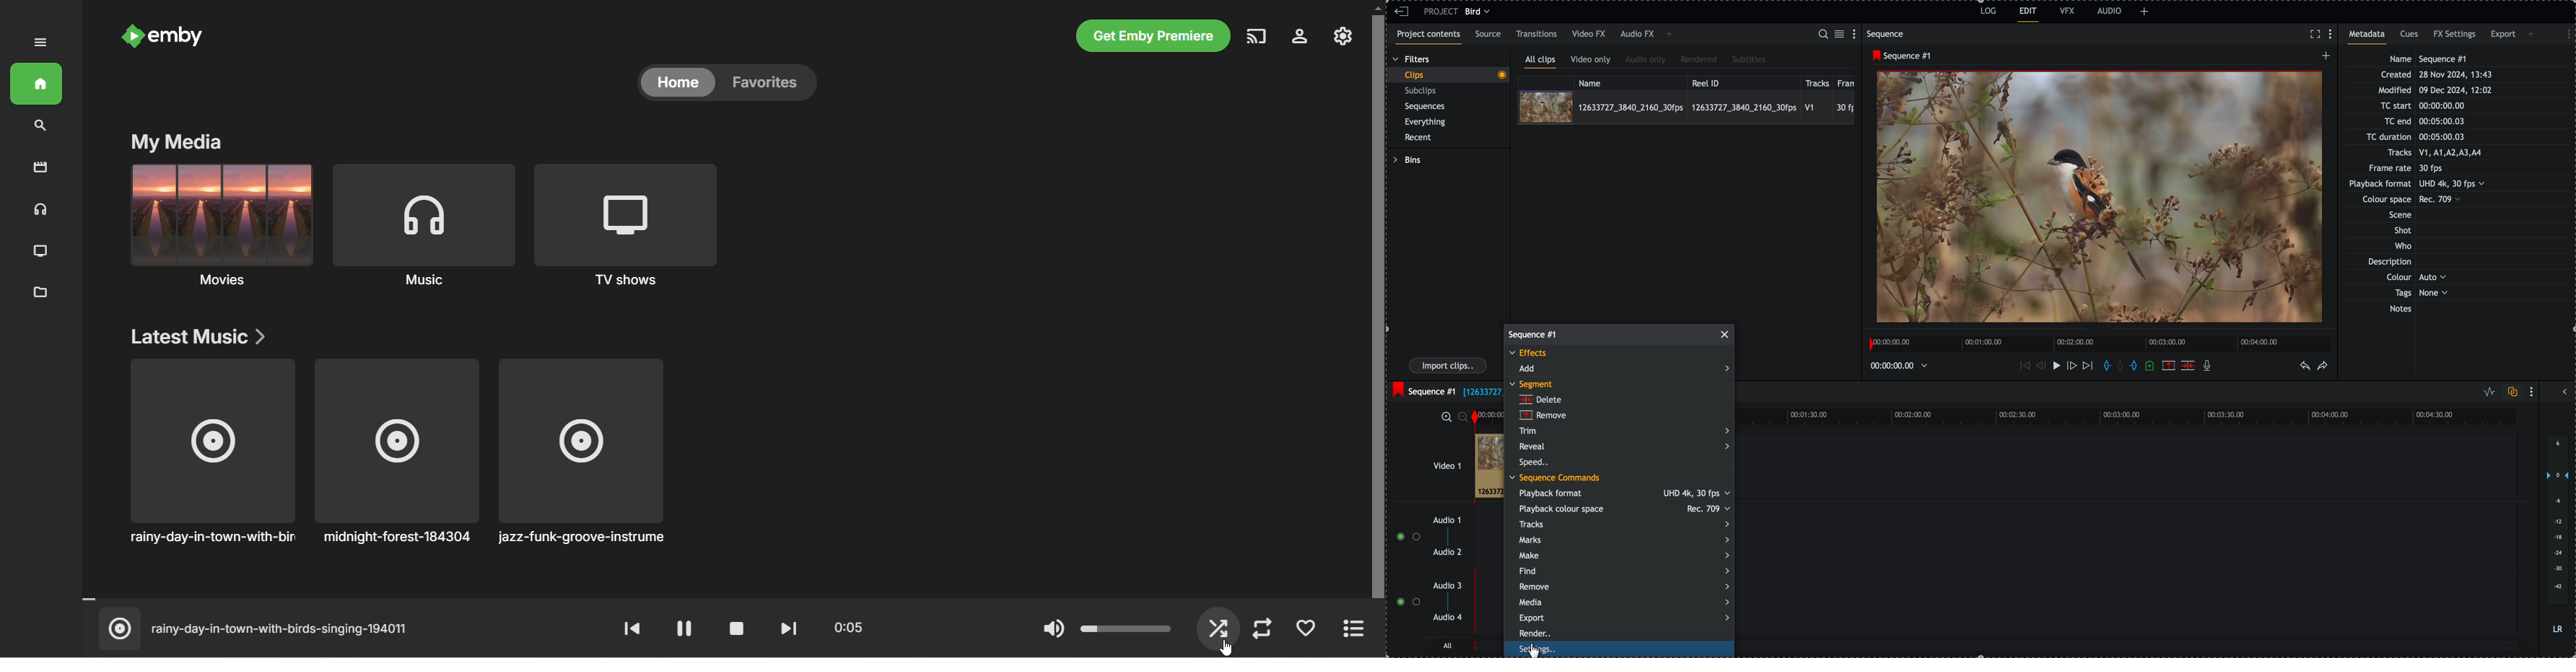 The height and width of the screenshot is (672, 2576). I want to click on audio 1, so click(1444, 521).